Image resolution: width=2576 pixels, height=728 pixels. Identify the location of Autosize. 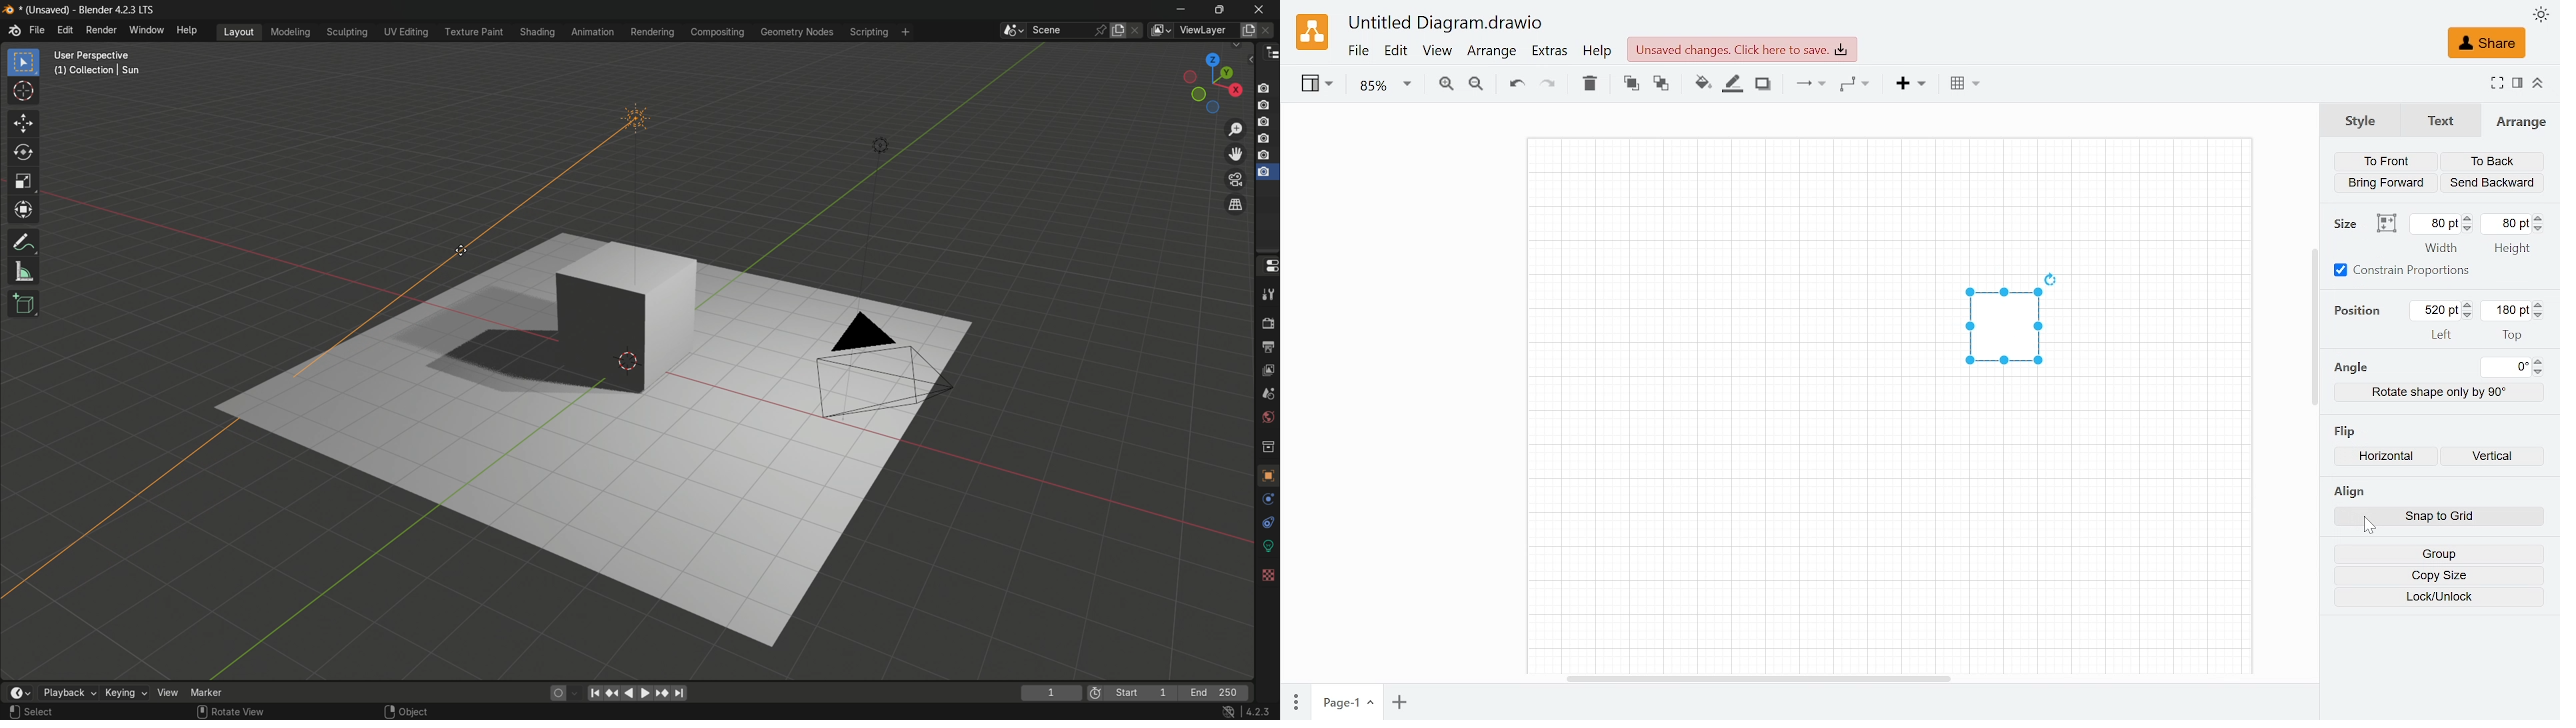
(2386, 224).